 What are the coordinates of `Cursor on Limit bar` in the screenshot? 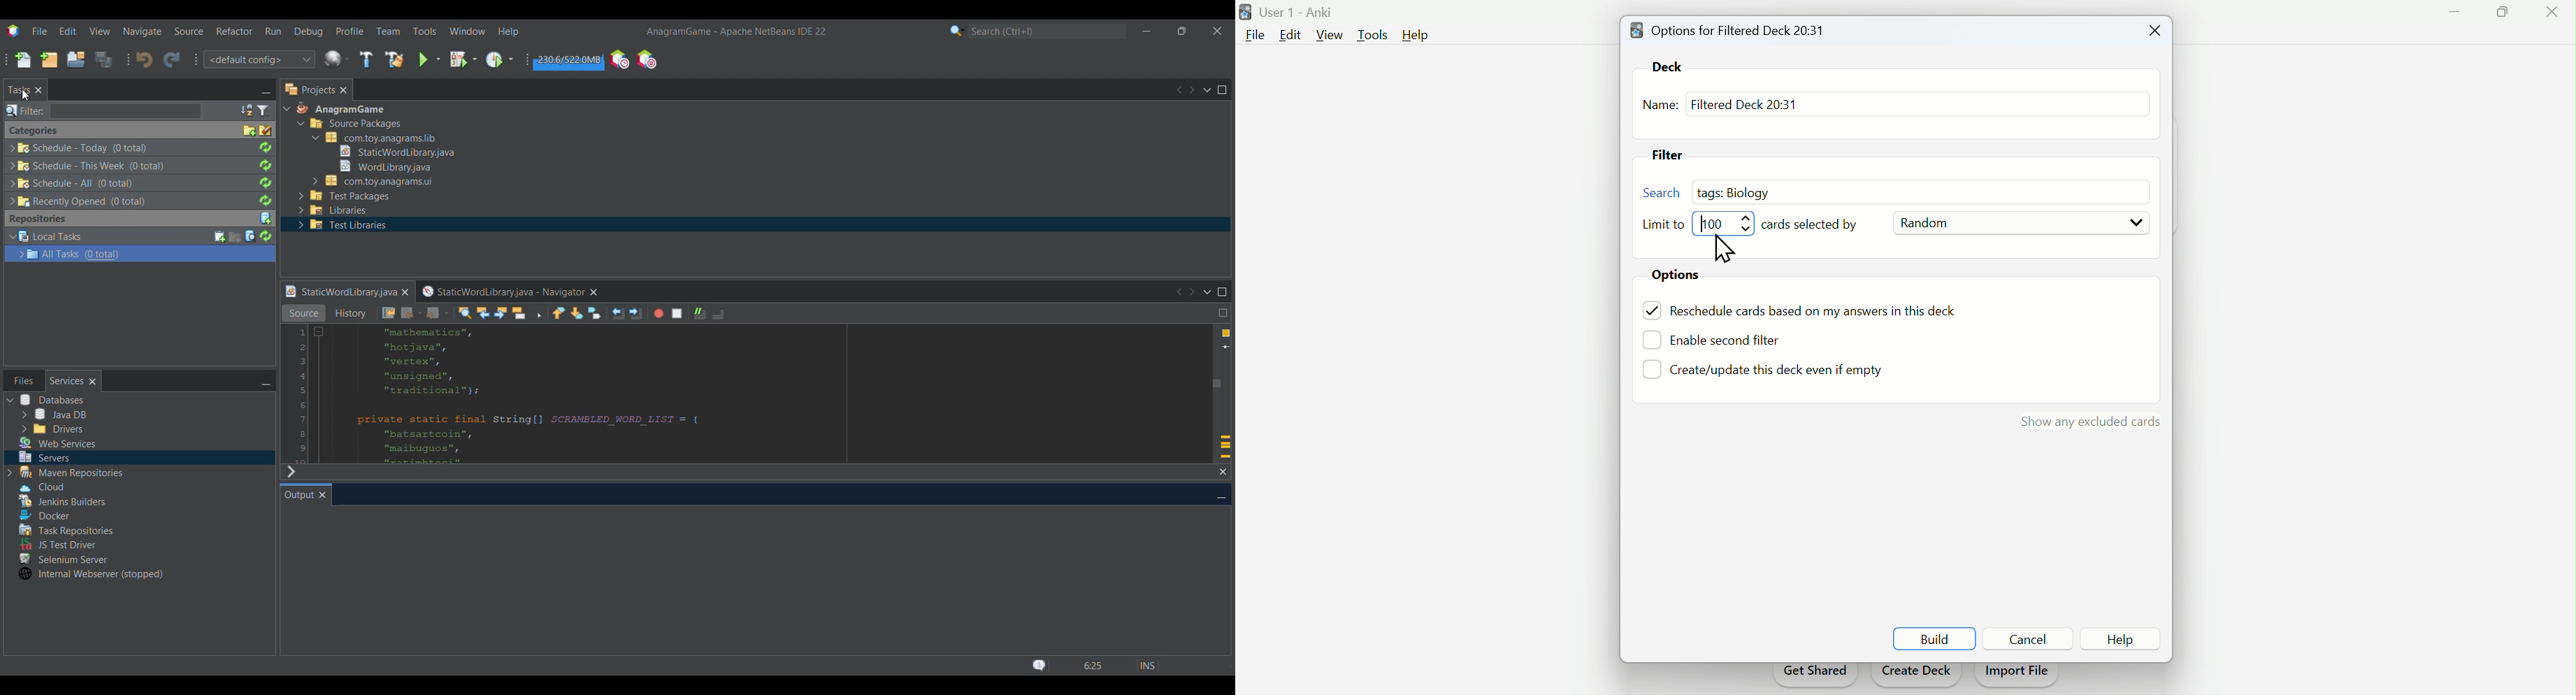 It's located at (1725, 248).